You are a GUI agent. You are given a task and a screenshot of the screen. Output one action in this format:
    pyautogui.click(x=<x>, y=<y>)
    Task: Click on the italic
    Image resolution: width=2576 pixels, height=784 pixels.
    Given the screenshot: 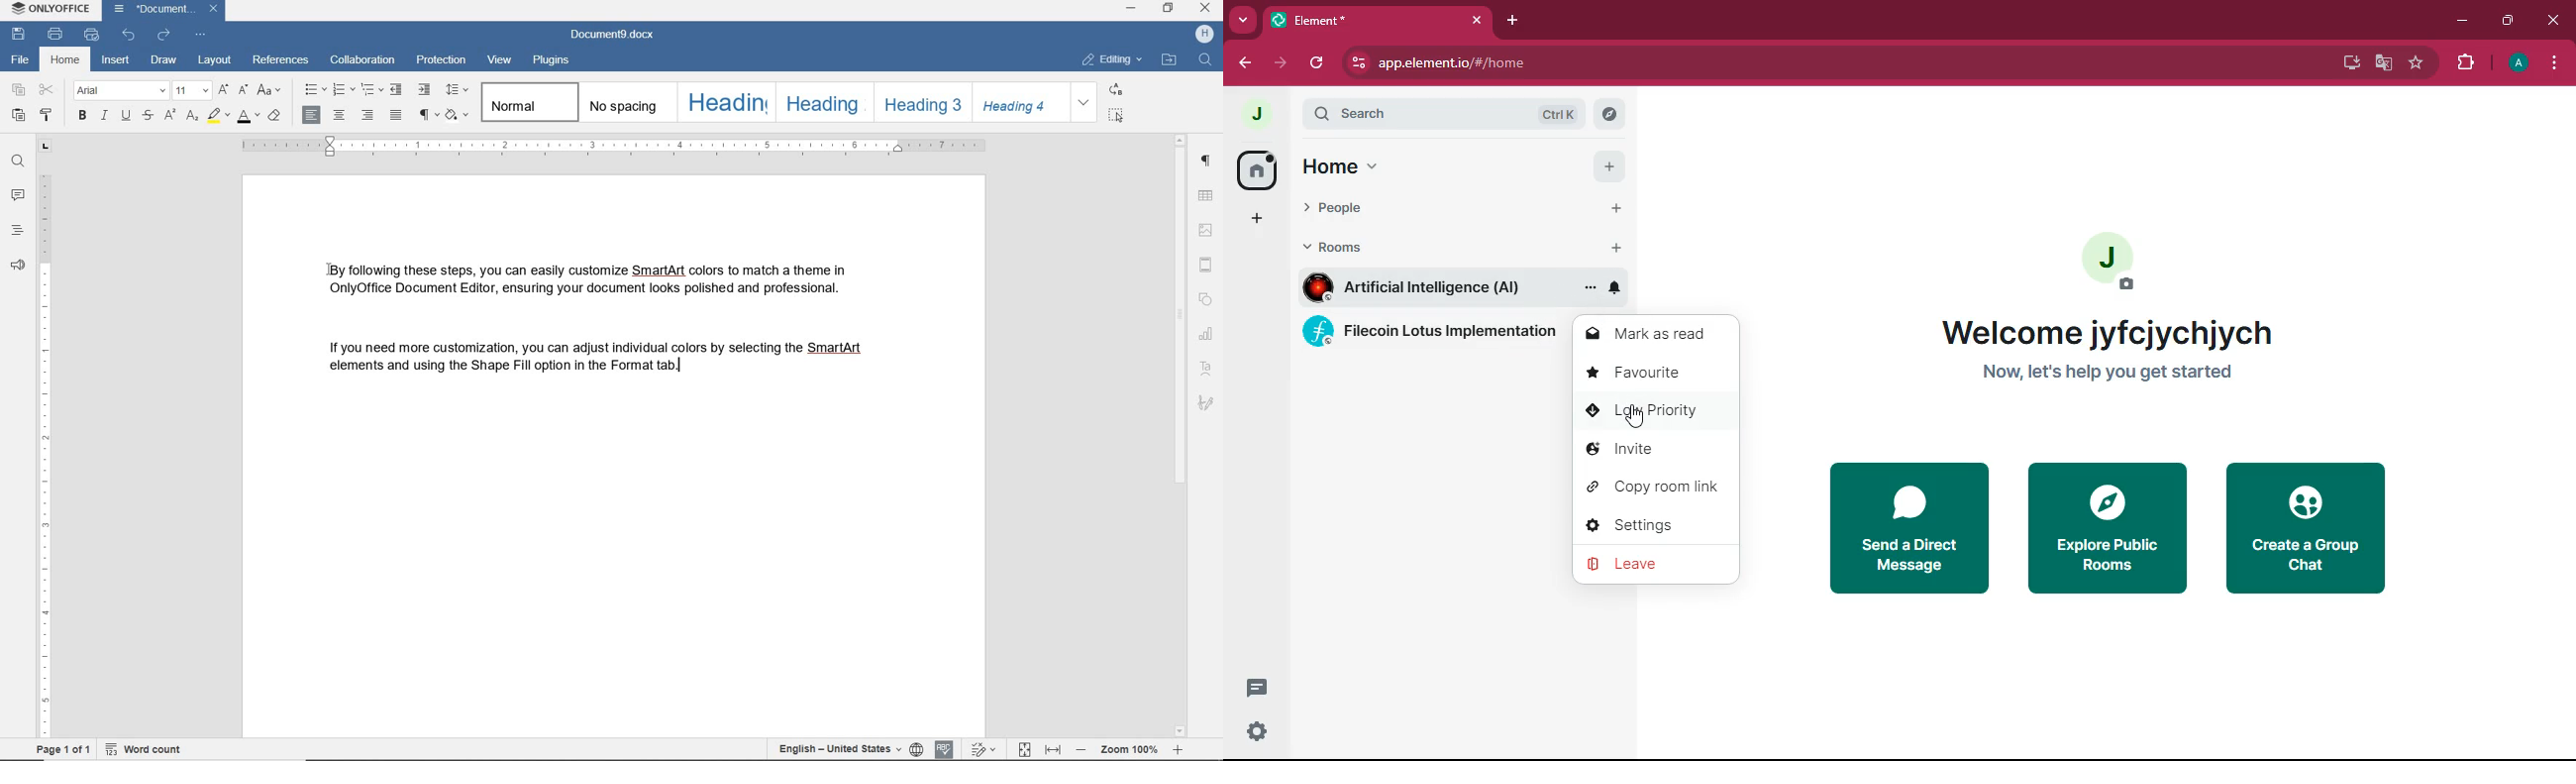 What is the action you would take?
    pyautogui.click(x=104, y=116)
    